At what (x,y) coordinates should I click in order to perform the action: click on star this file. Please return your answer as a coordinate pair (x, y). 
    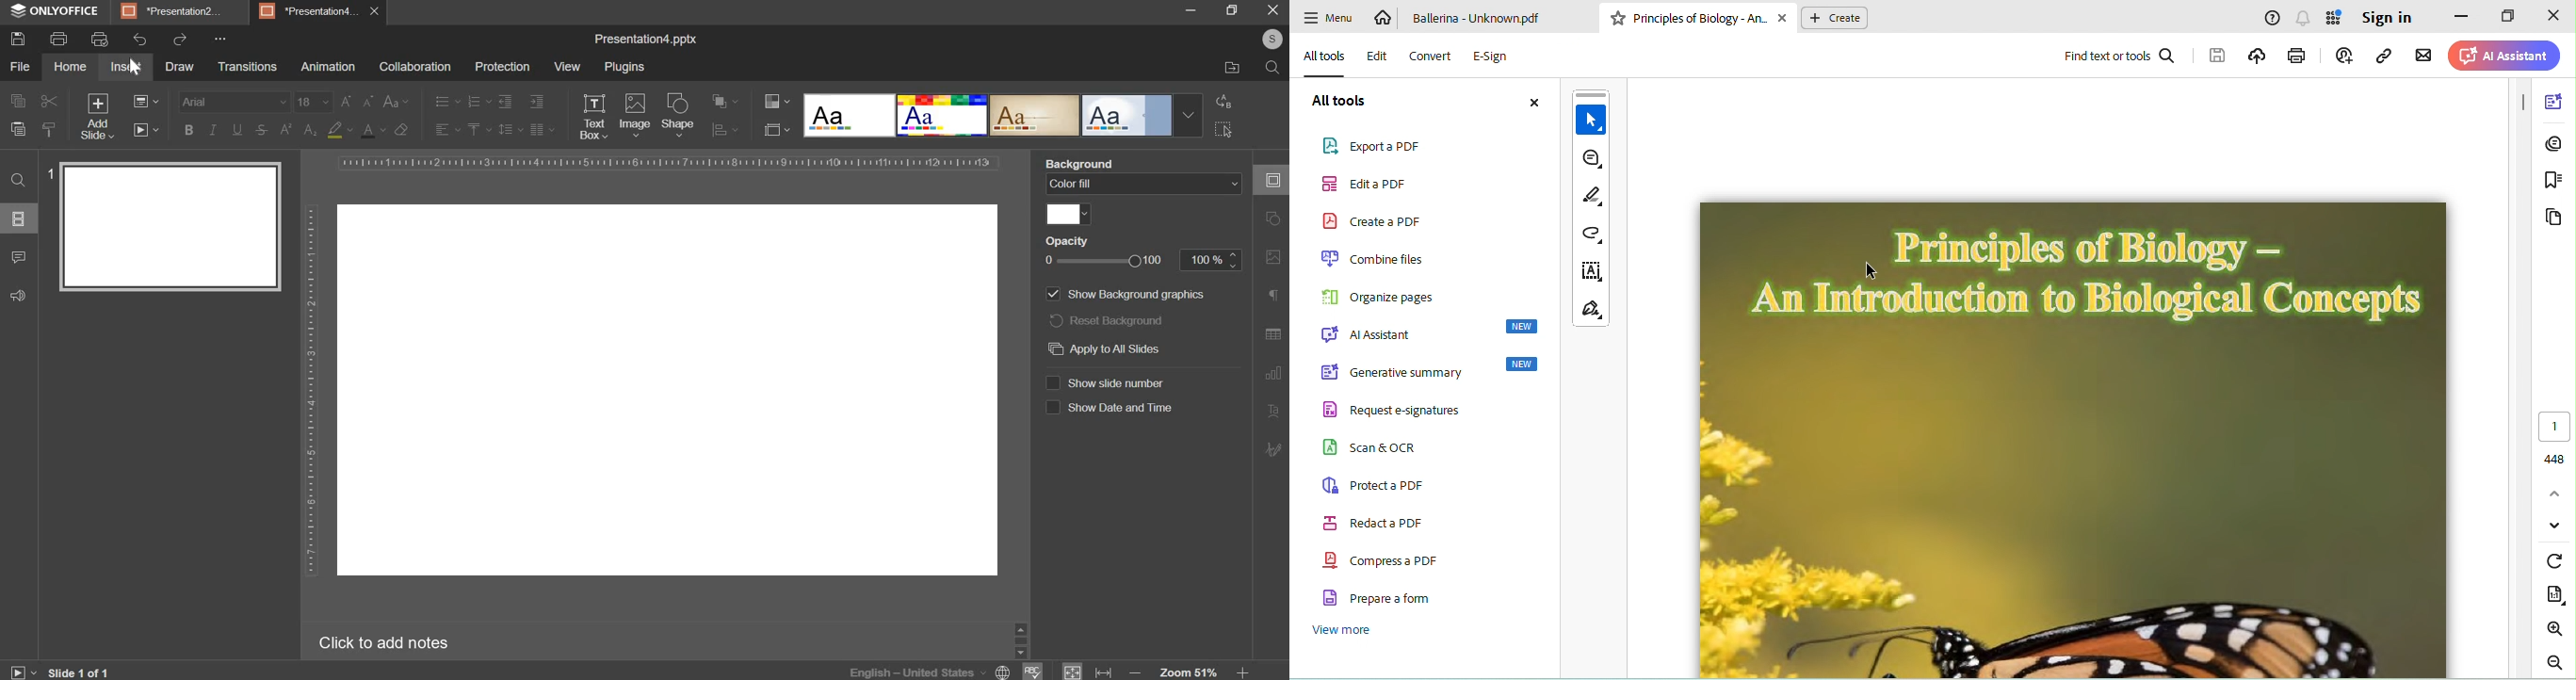
    Looking at the image, I should click on (1617, 18).